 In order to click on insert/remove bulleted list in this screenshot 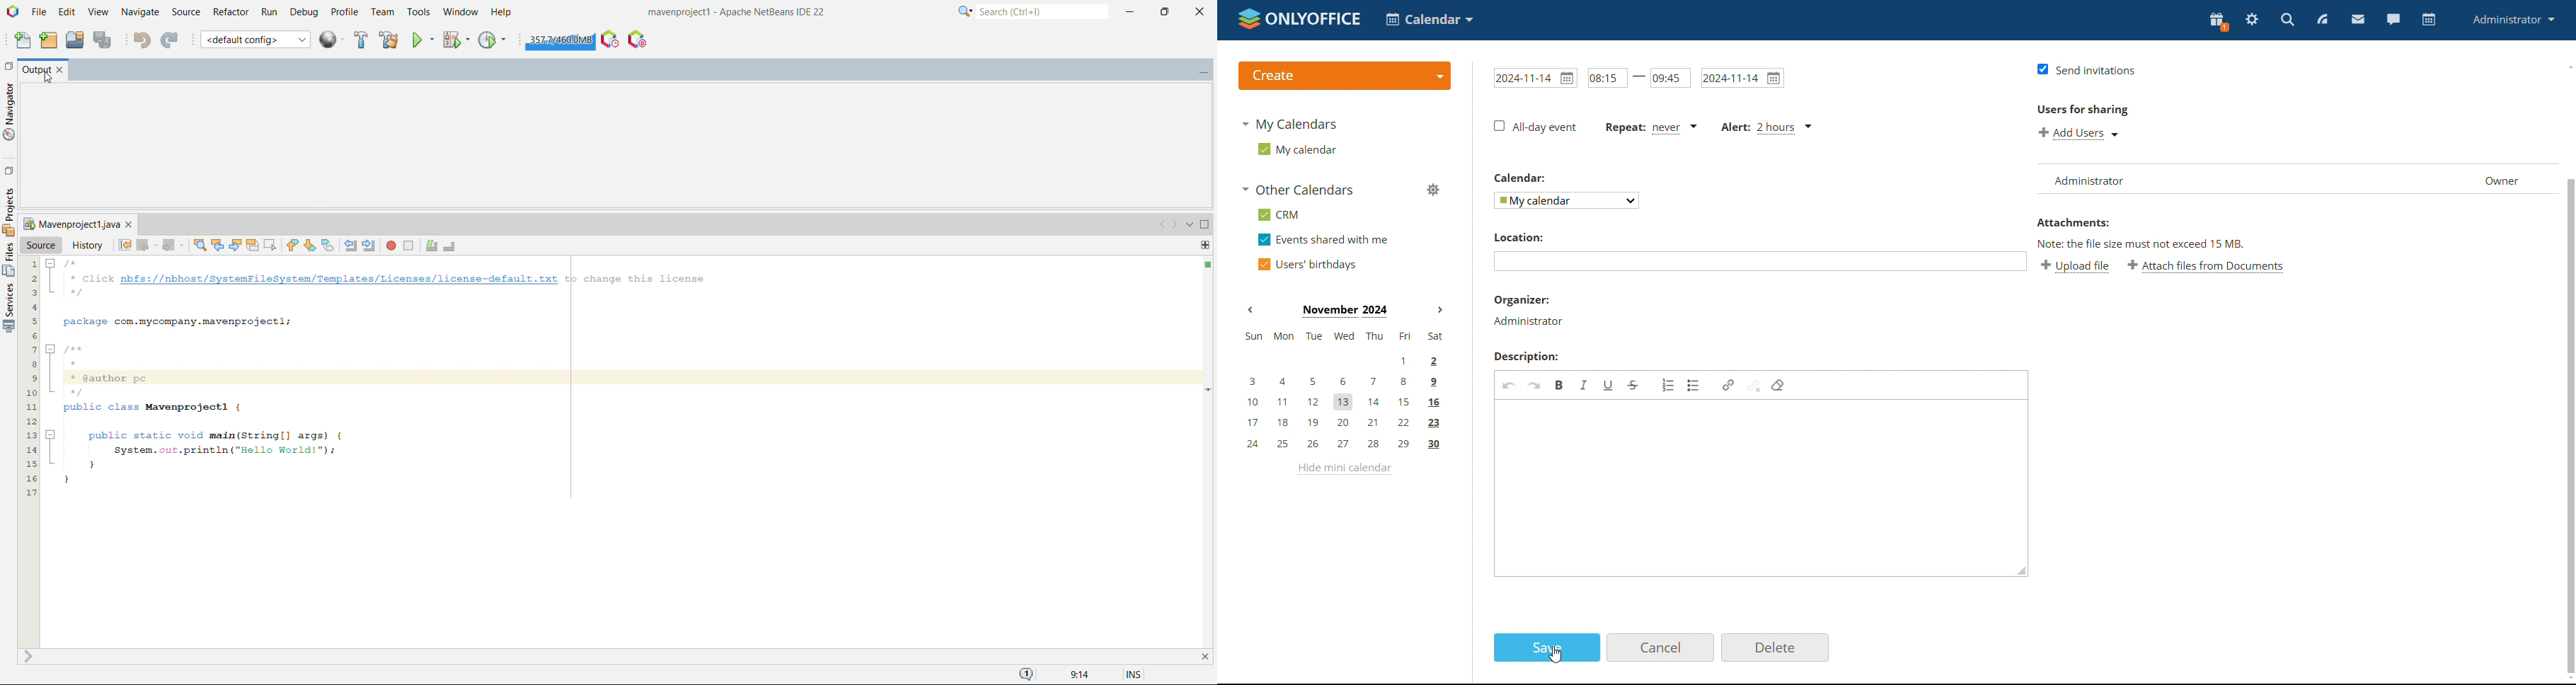, I will do `click(1691, 385)`.